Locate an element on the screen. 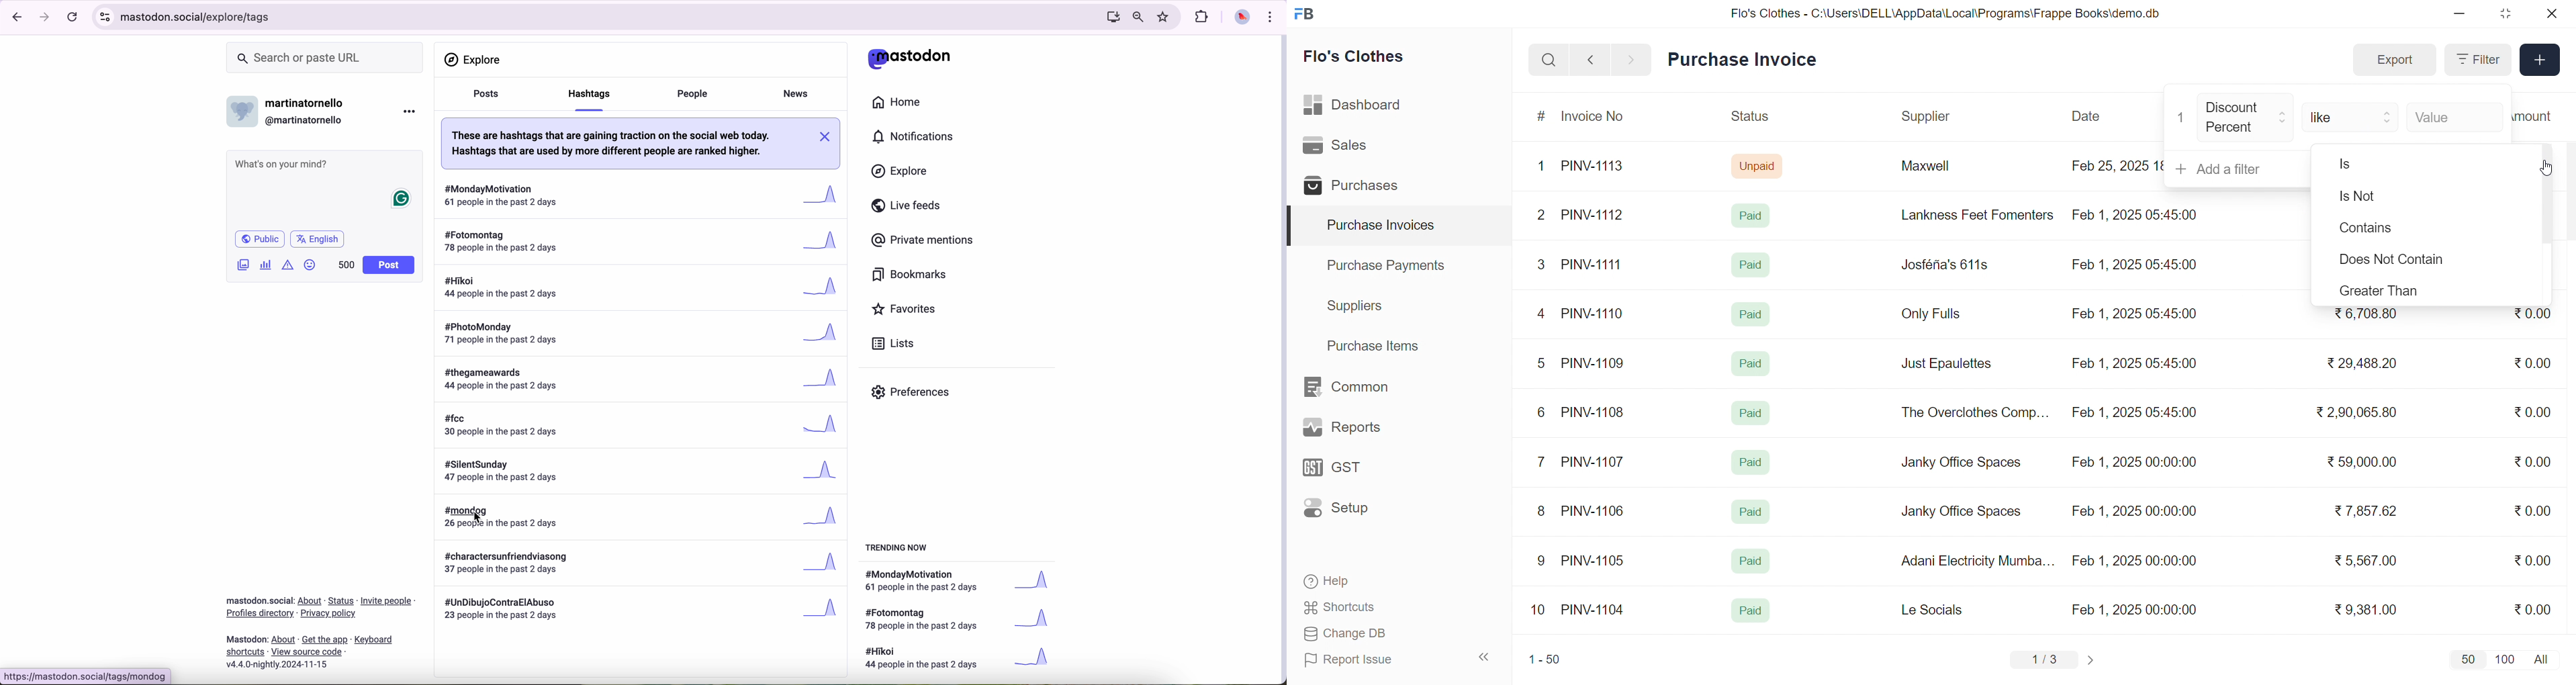 The image size is (2576, 700). zoom is located at coordinates (1138, 18).